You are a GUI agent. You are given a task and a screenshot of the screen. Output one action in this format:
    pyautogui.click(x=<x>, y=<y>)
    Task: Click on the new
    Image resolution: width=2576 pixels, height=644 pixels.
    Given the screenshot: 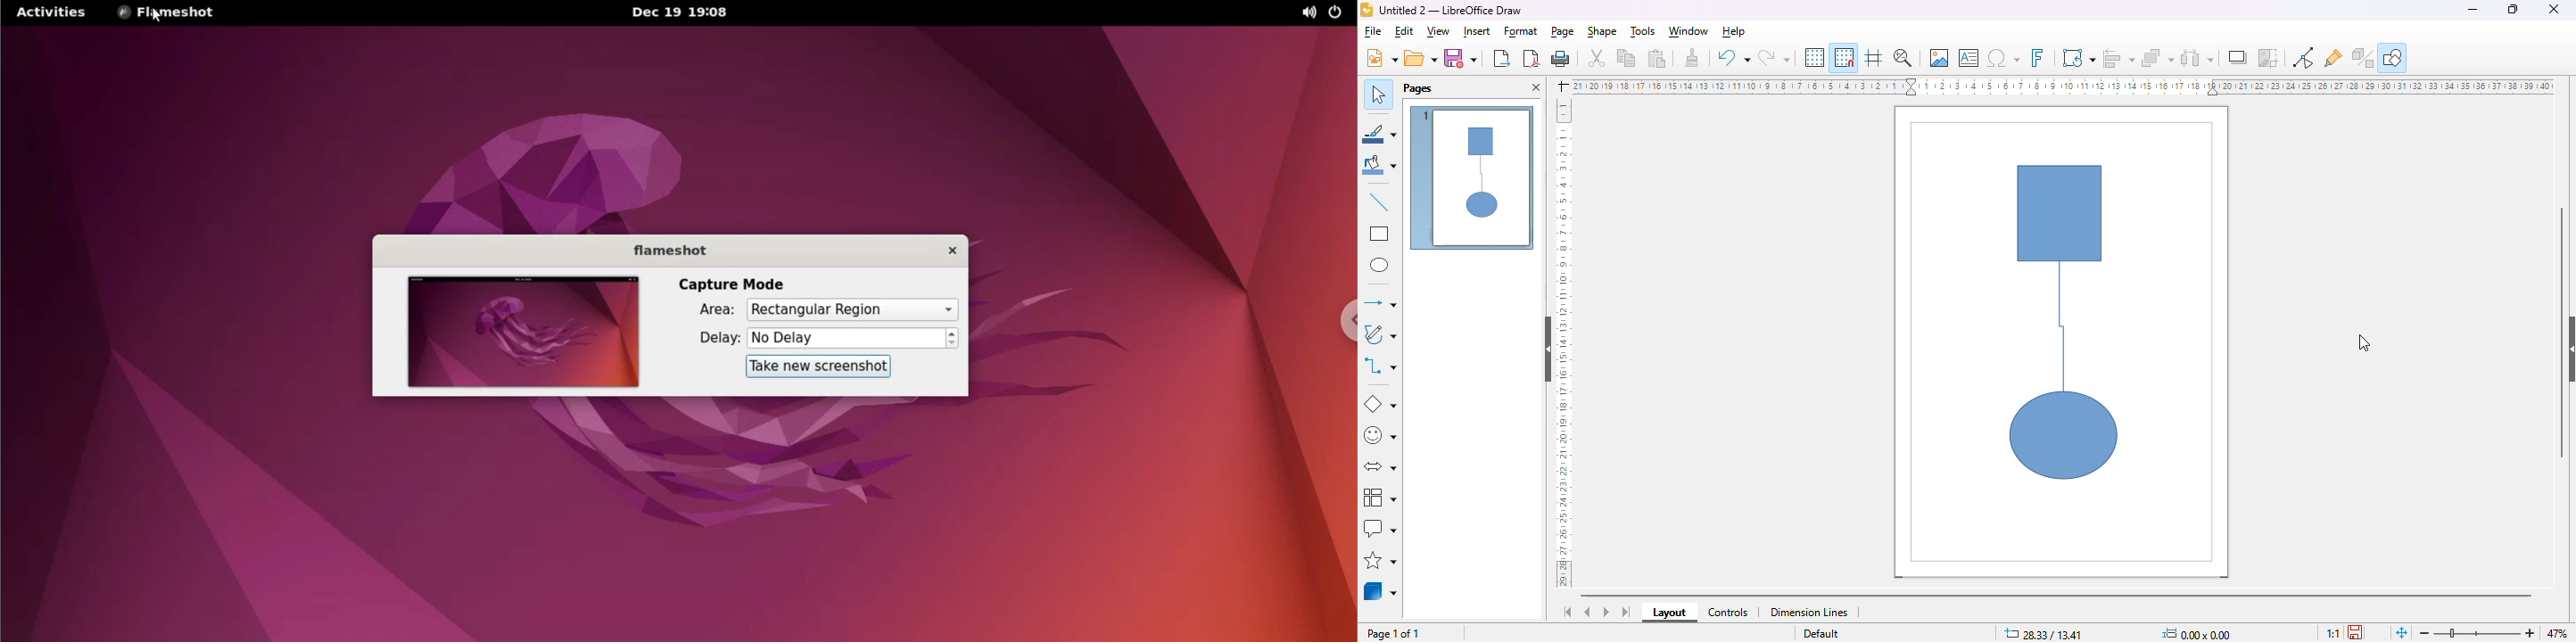 What is the action you would take?
    pyautogui.click(x=1382, y=57)
    